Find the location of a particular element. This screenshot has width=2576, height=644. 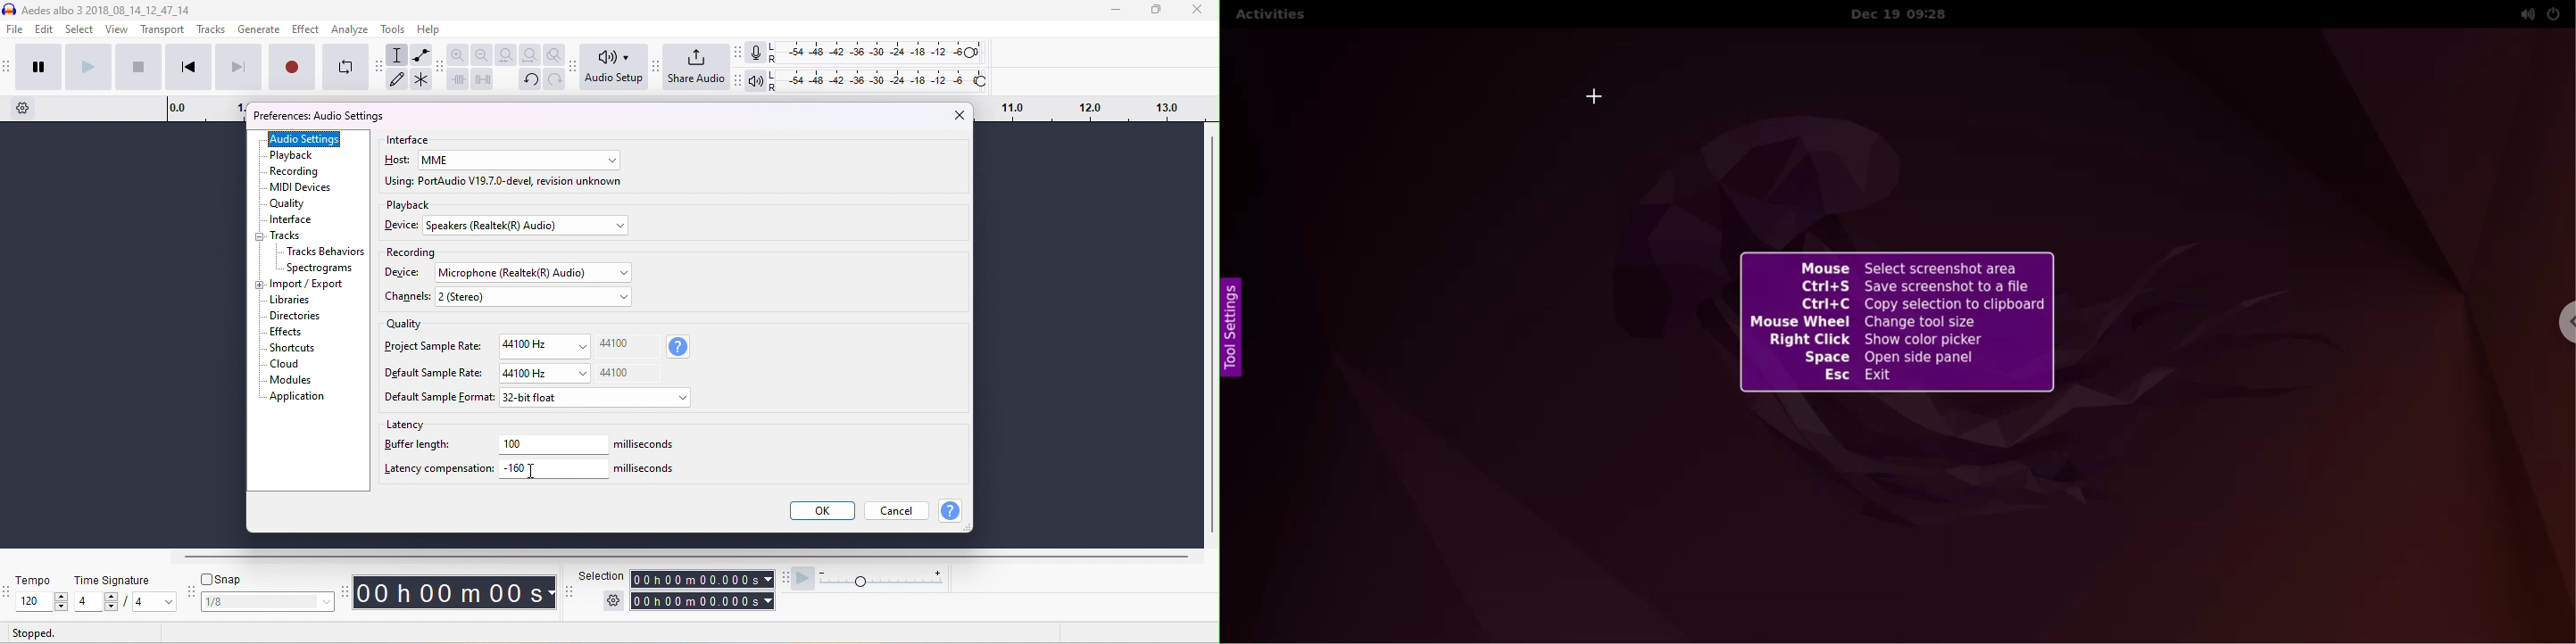

playback speed is located at coordinates (885, 579).